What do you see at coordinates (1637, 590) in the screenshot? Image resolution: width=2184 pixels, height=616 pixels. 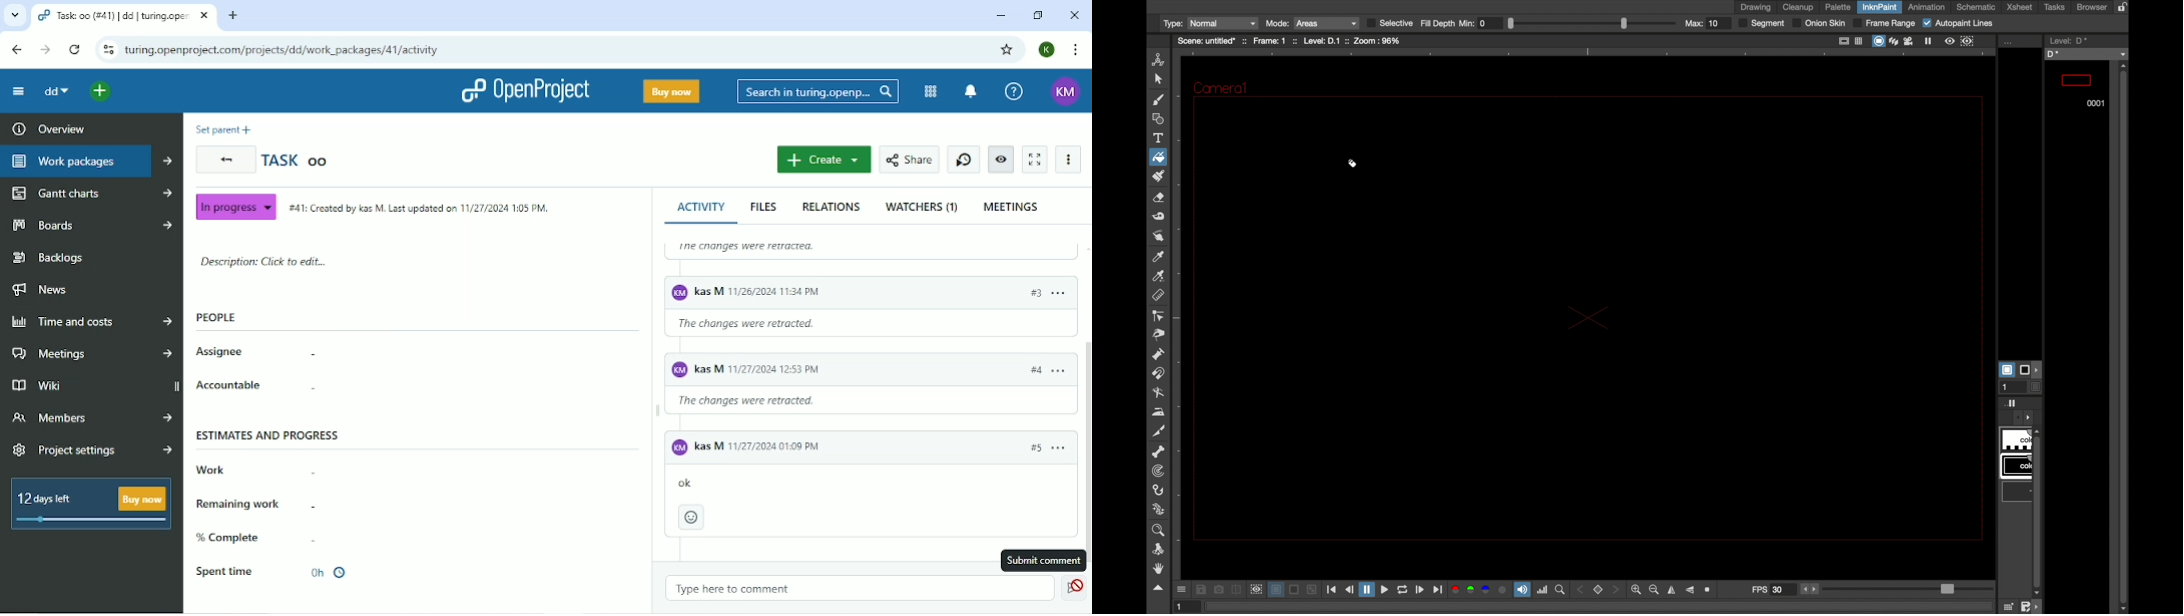 I see `zoom in` at bounding box center [1637, 590].